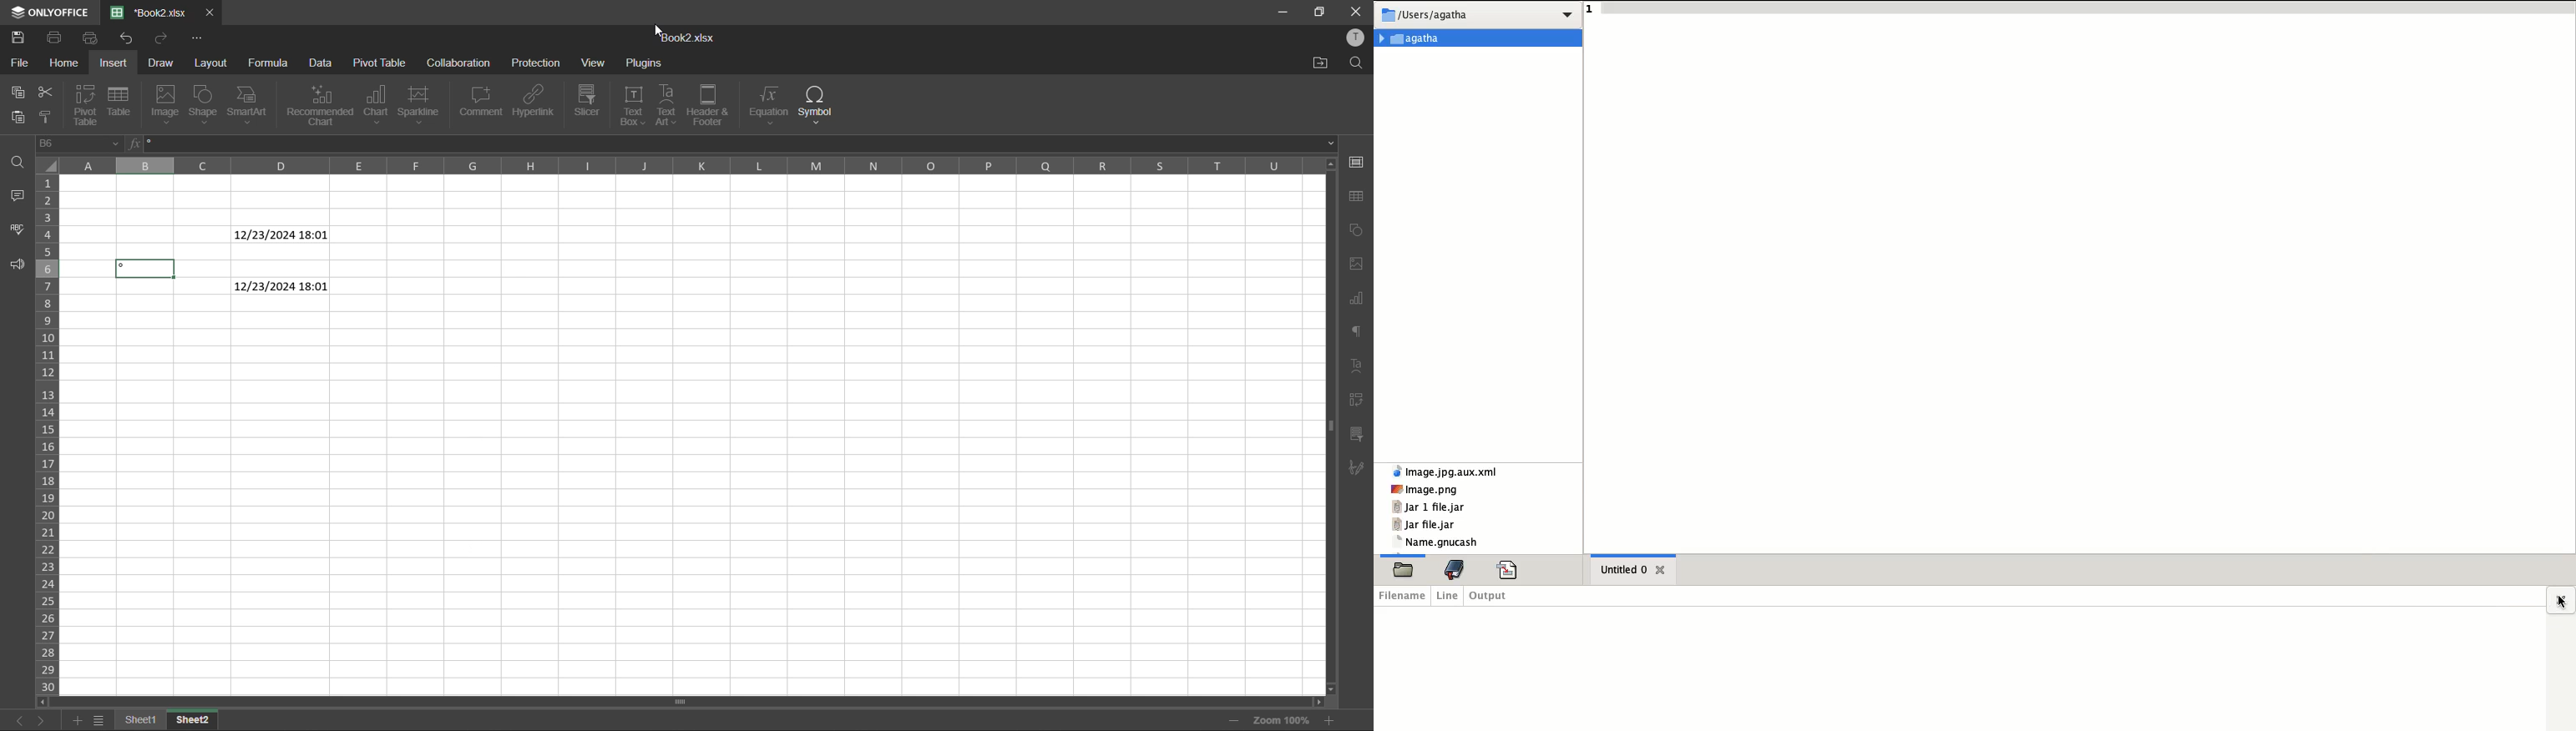  What do you see at coordinates (771, 105) in the screenshot?
I see `equation` at bounding box center [771, 105].